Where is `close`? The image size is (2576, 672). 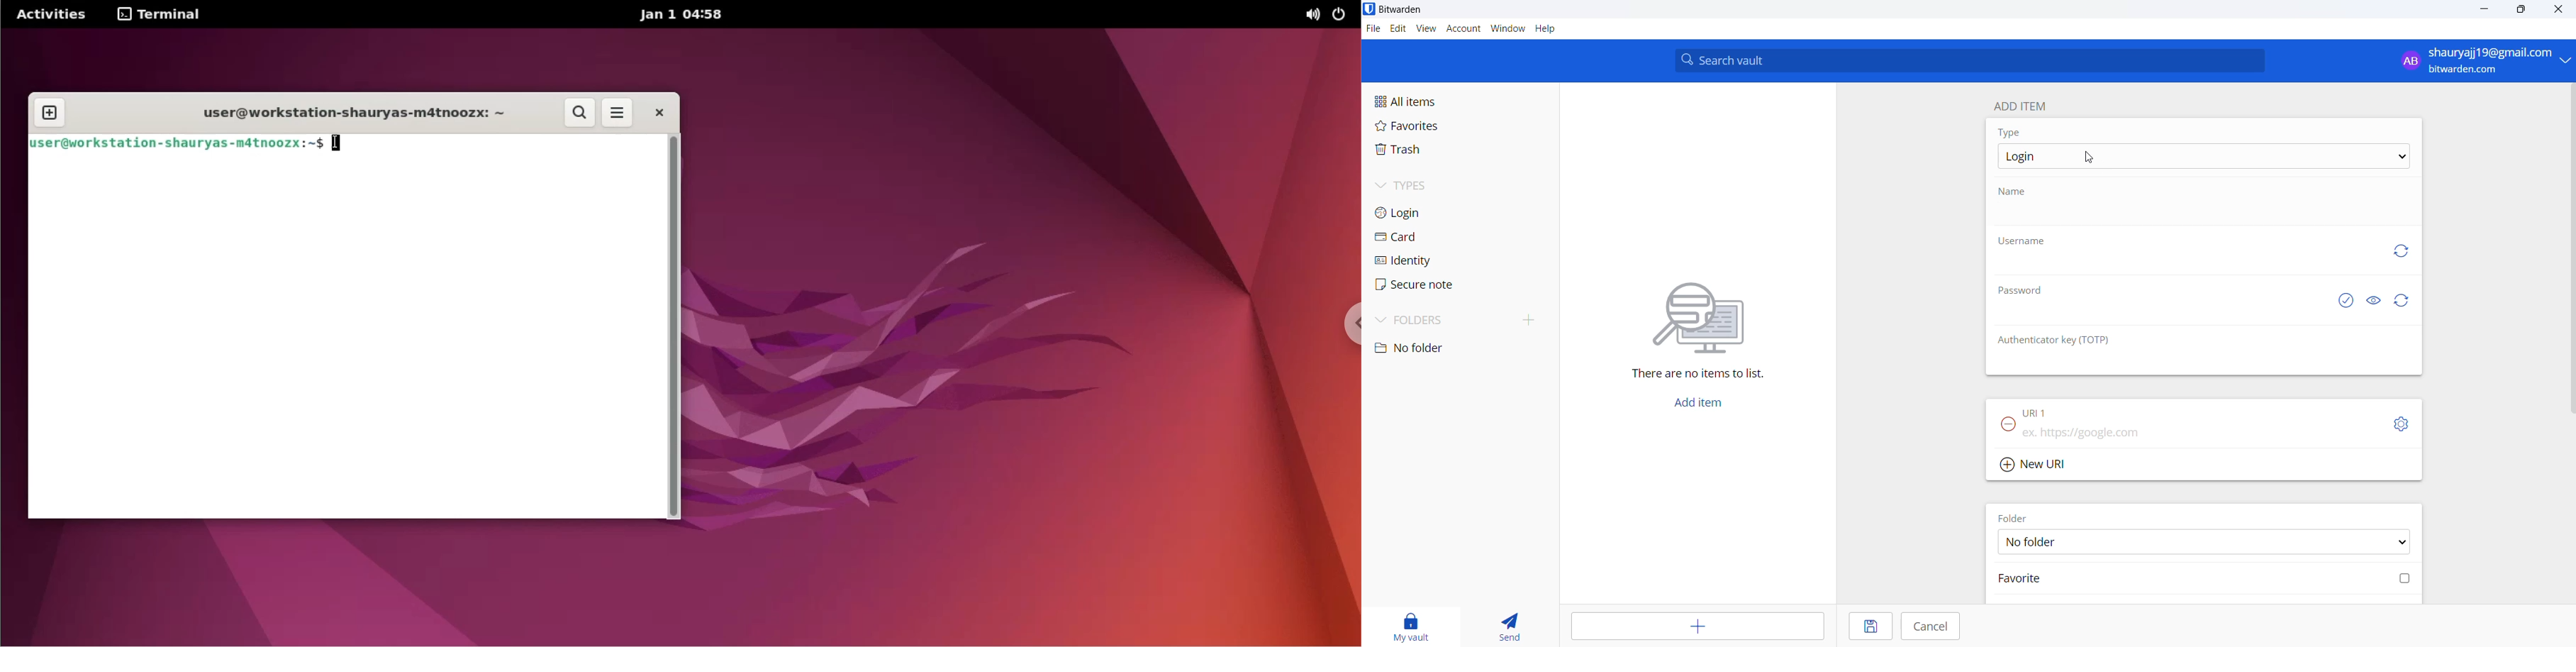 close is located at coordinates (2562, 10).